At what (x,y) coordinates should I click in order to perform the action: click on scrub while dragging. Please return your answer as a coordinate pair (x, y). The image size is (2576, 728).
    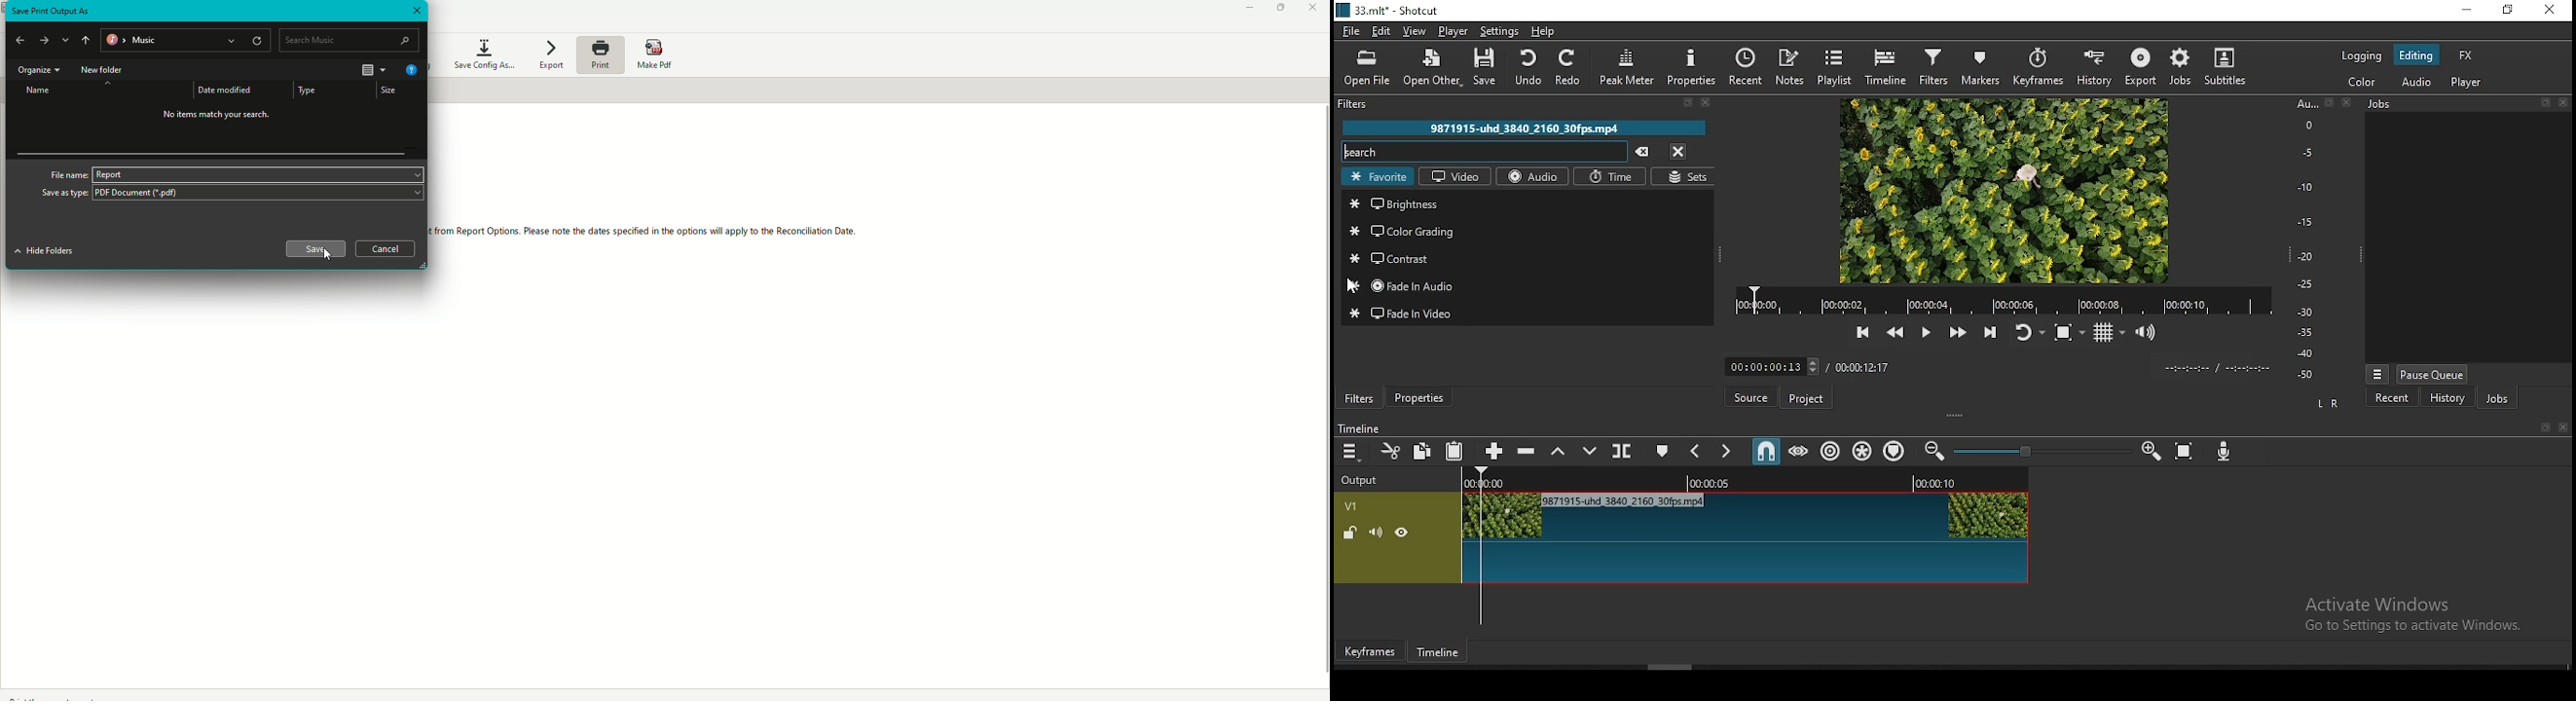
    Looking at the image, I should click on (1796, 451).